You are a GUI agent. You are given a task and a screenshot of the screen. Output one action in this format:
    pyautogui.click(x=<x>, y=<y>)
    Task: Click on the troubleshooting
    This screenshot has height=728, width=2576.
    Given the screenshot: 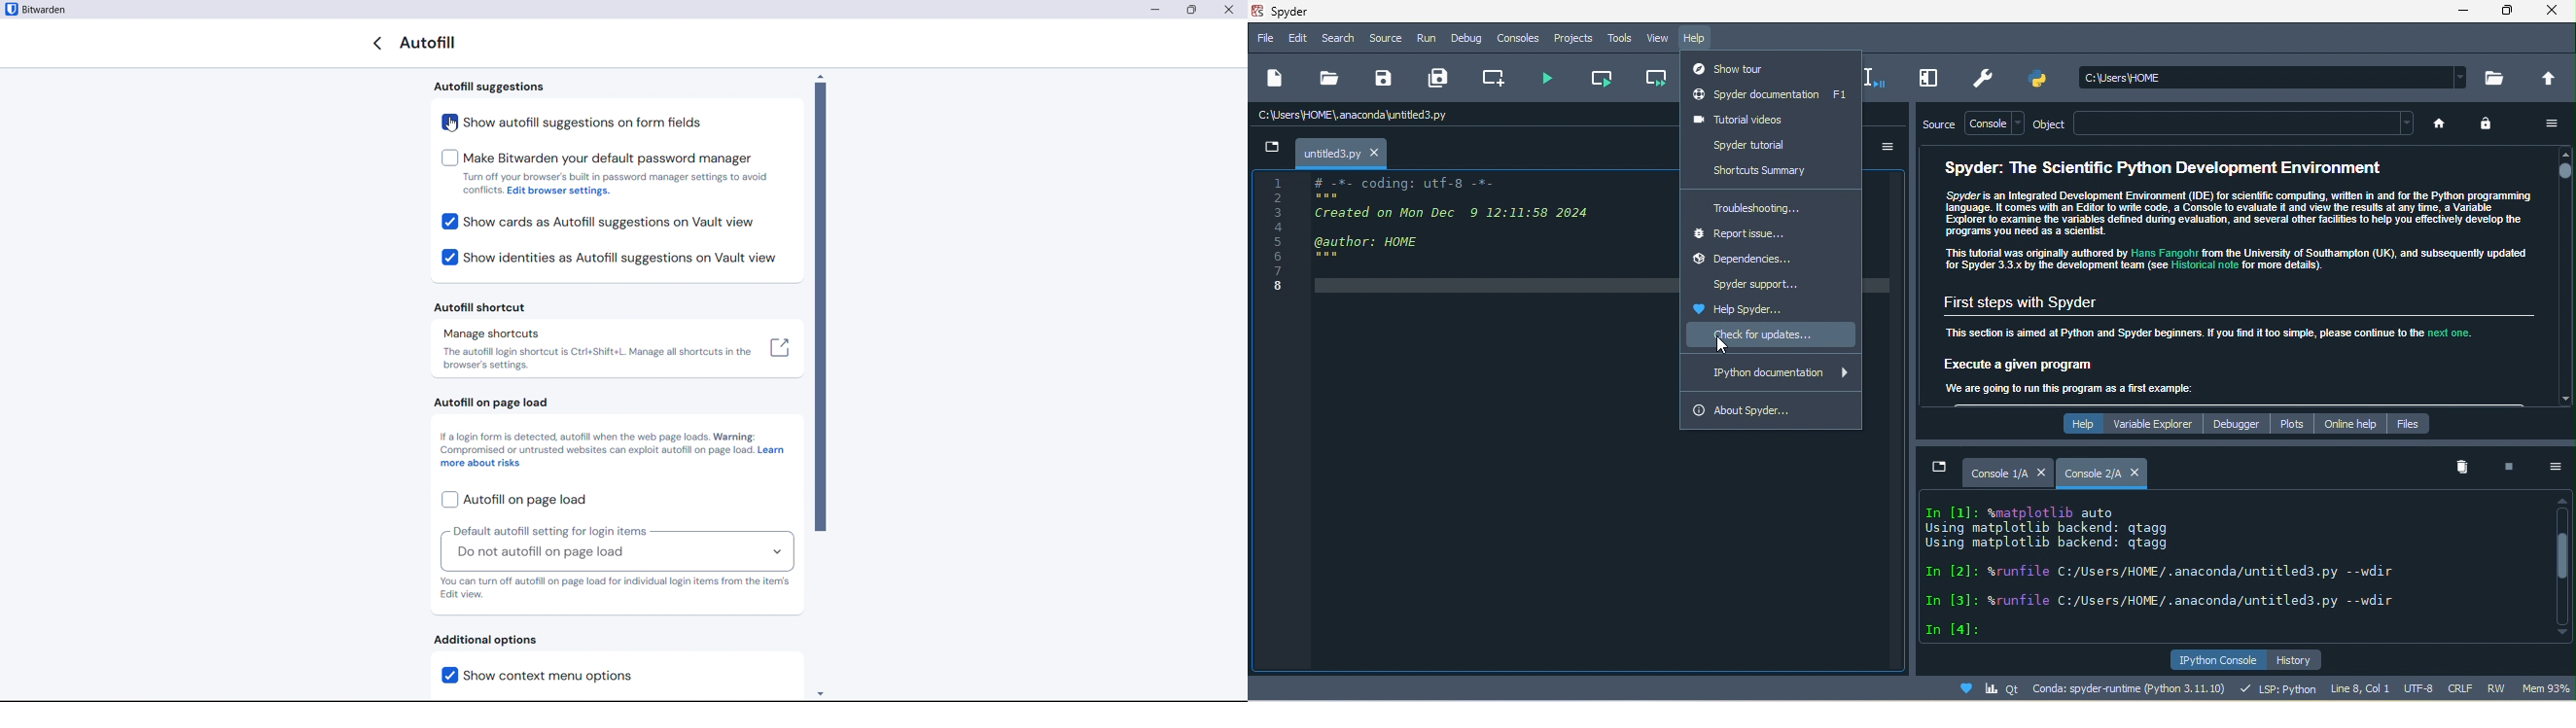 What is the action you would take?
    pyautogui.click(x=1761, y=206)
    